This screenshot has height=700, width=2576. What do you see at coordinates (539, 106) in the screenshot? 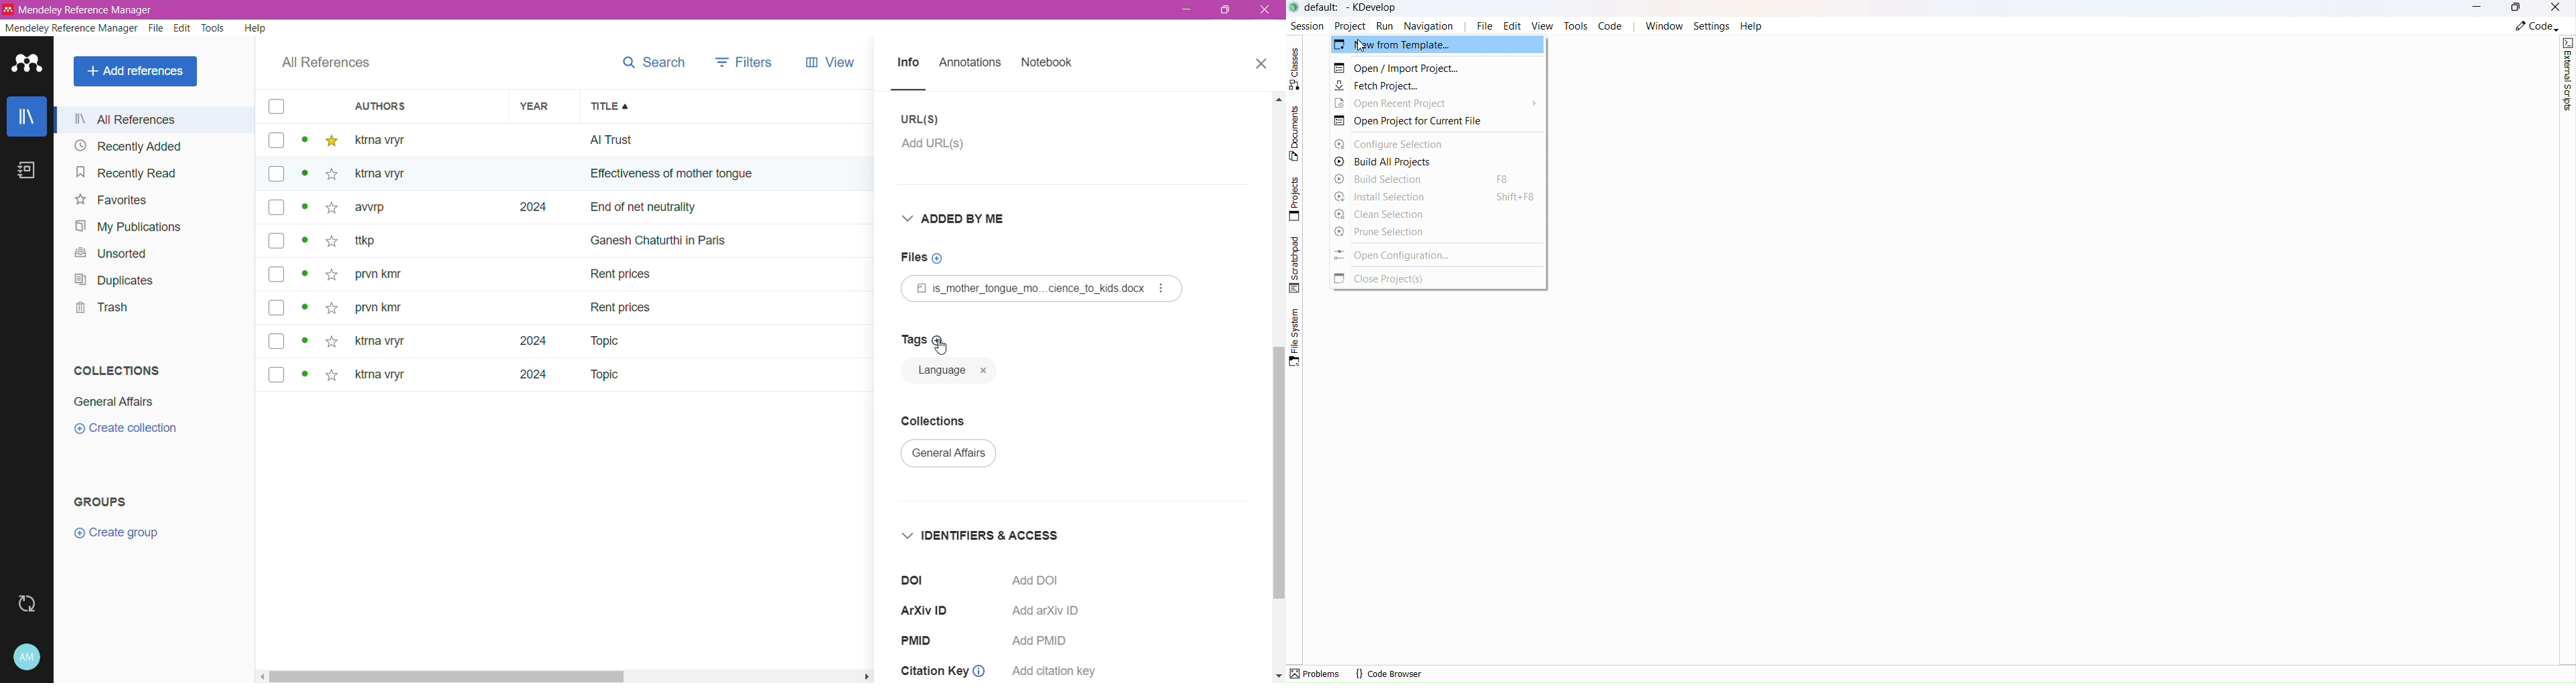
I see `Year` at bounding box center [539, 106].